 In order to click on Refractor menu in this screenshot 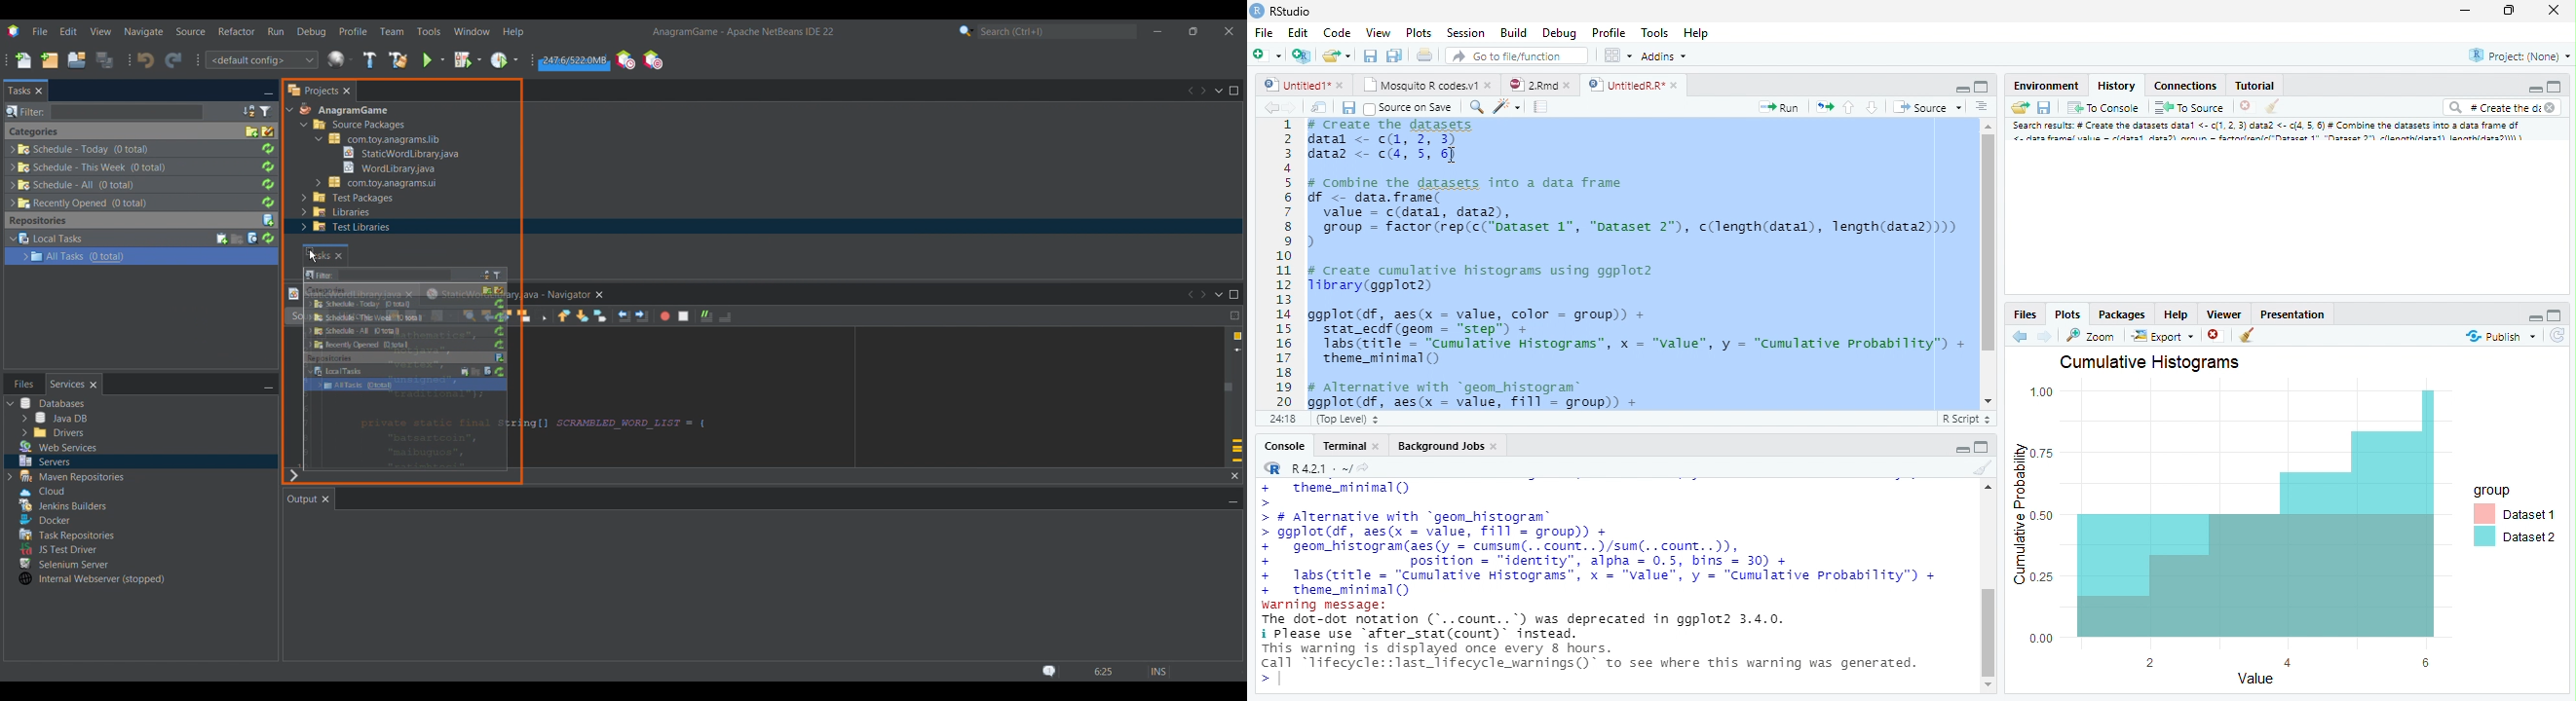, I will do `click(237, 31)`.